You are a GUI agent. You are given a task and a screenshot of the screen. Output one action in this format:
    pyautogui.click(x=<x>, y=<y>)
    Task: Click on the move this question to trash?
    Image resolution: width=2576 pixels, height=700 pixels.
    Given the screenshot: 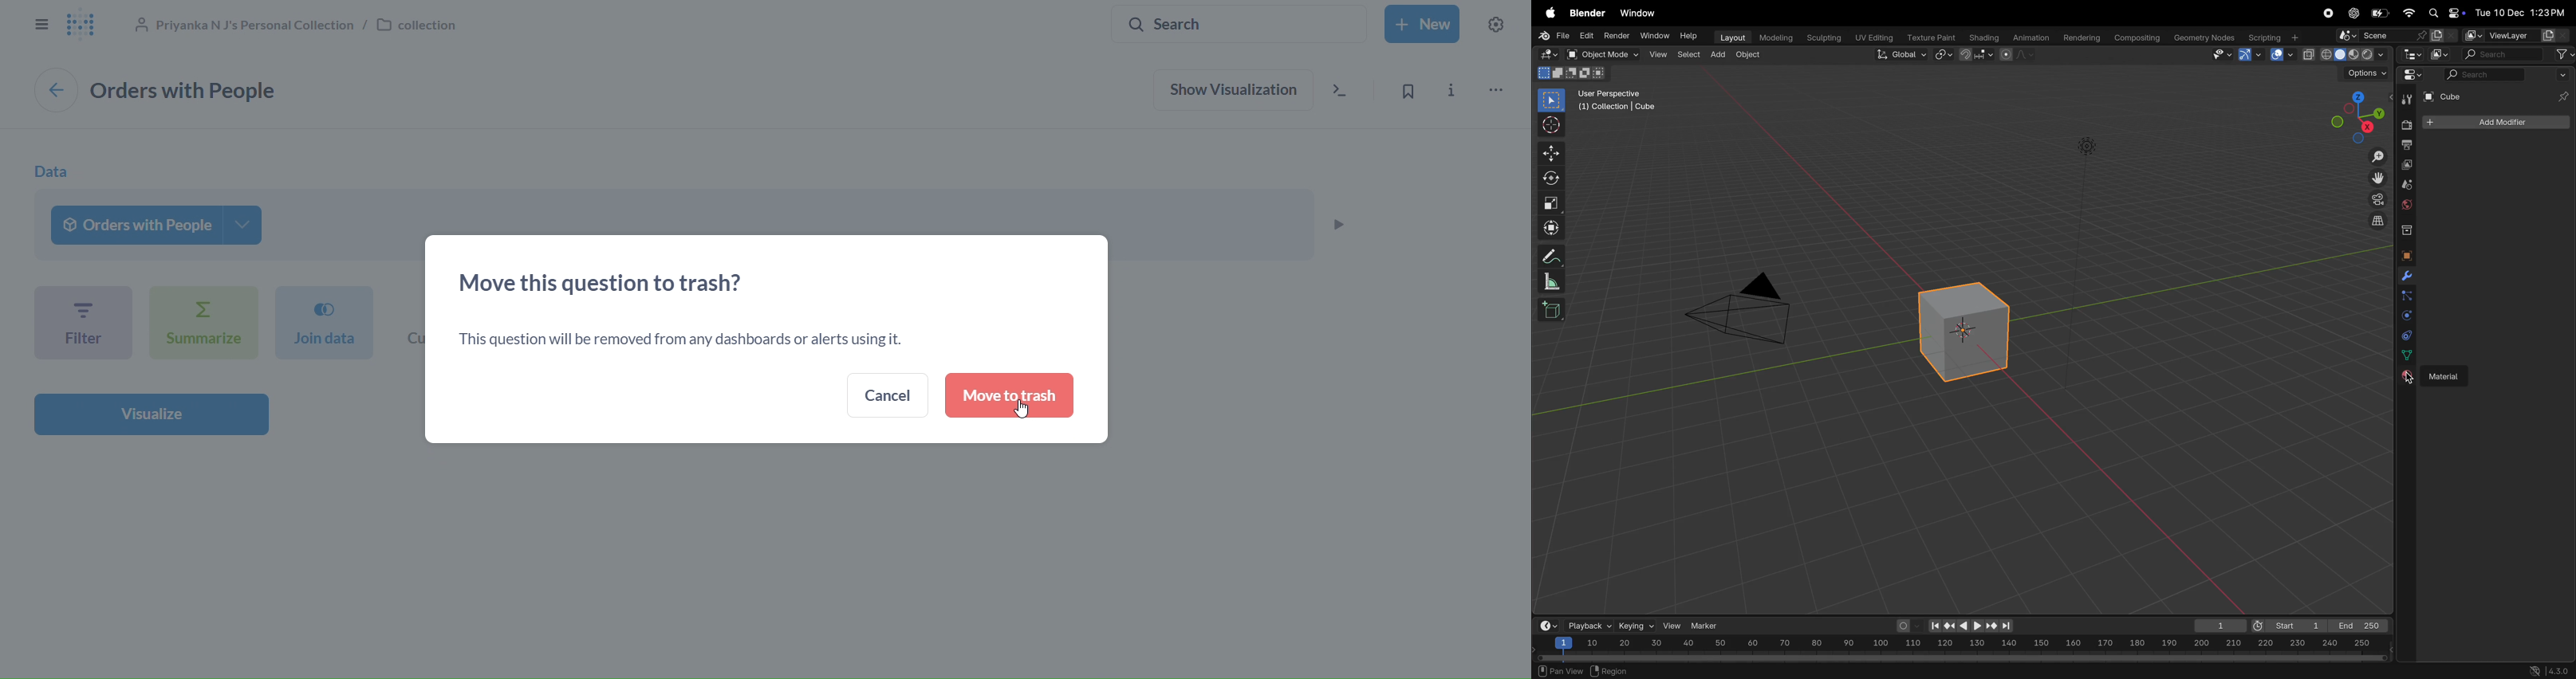 What is the action you would take?
    pyautogui.click(x=609, y=281)
    